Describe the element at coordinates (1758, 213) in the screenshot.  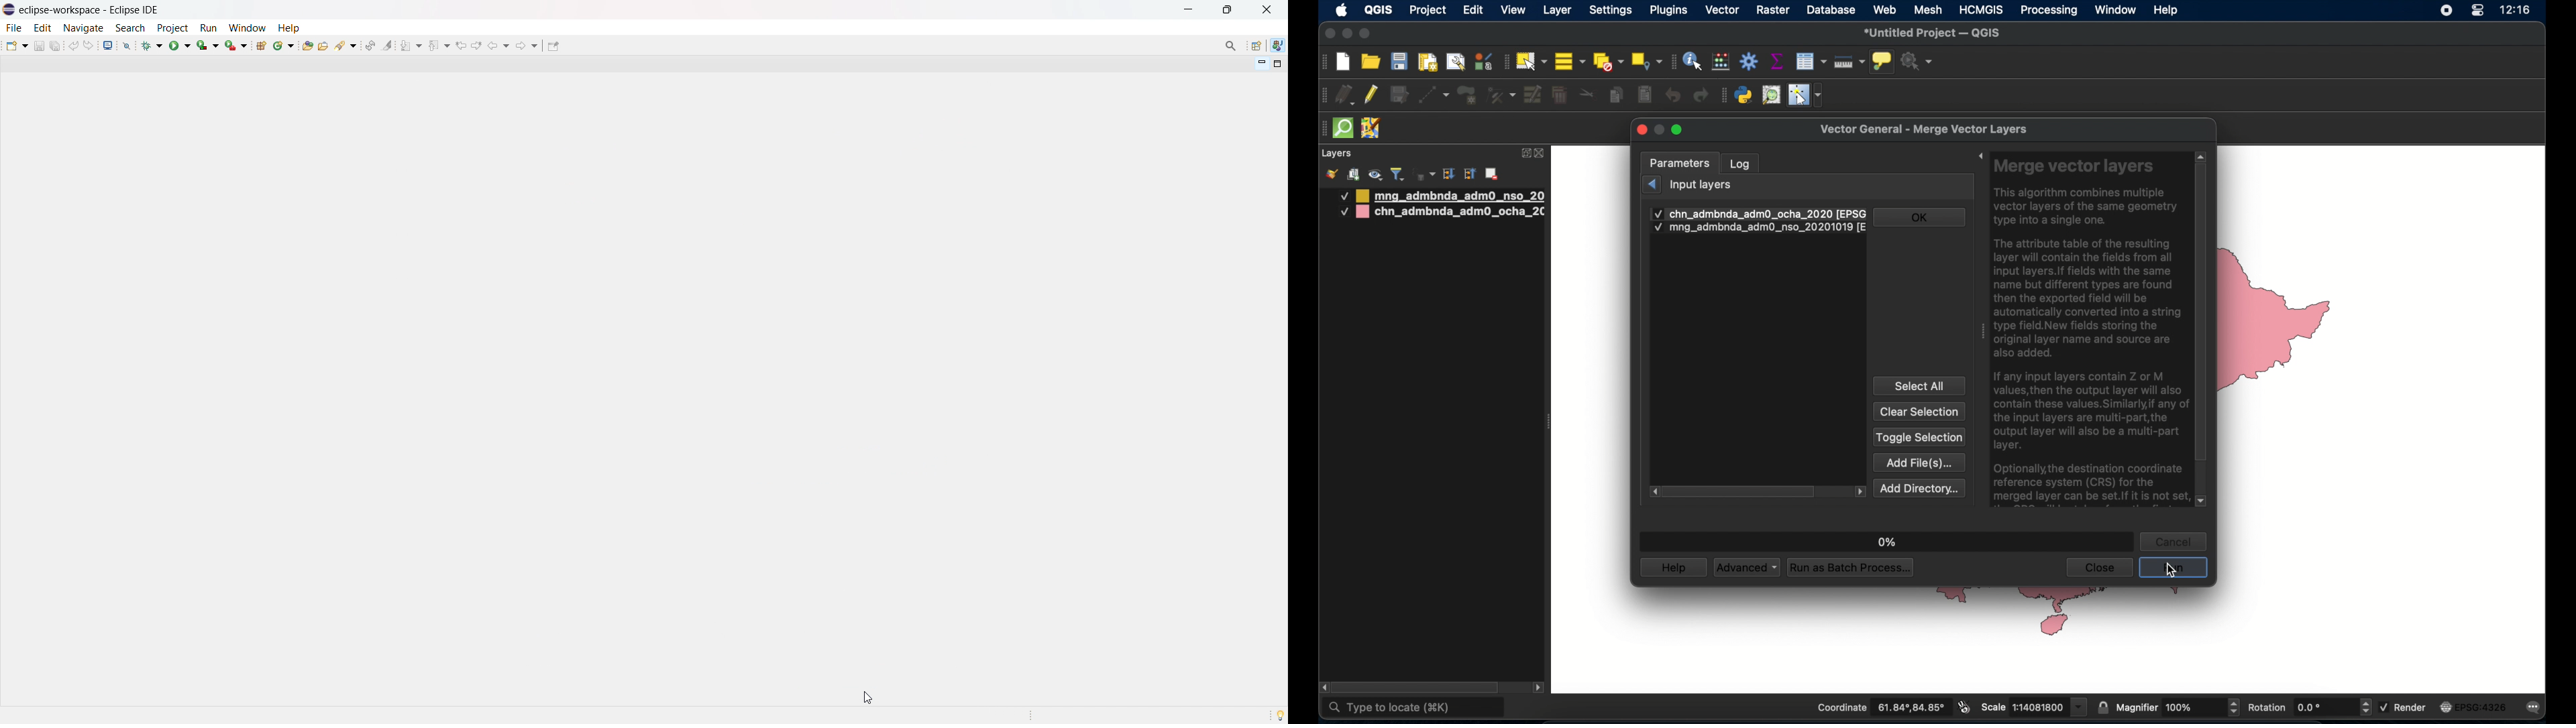
I see `check mark` at that location.